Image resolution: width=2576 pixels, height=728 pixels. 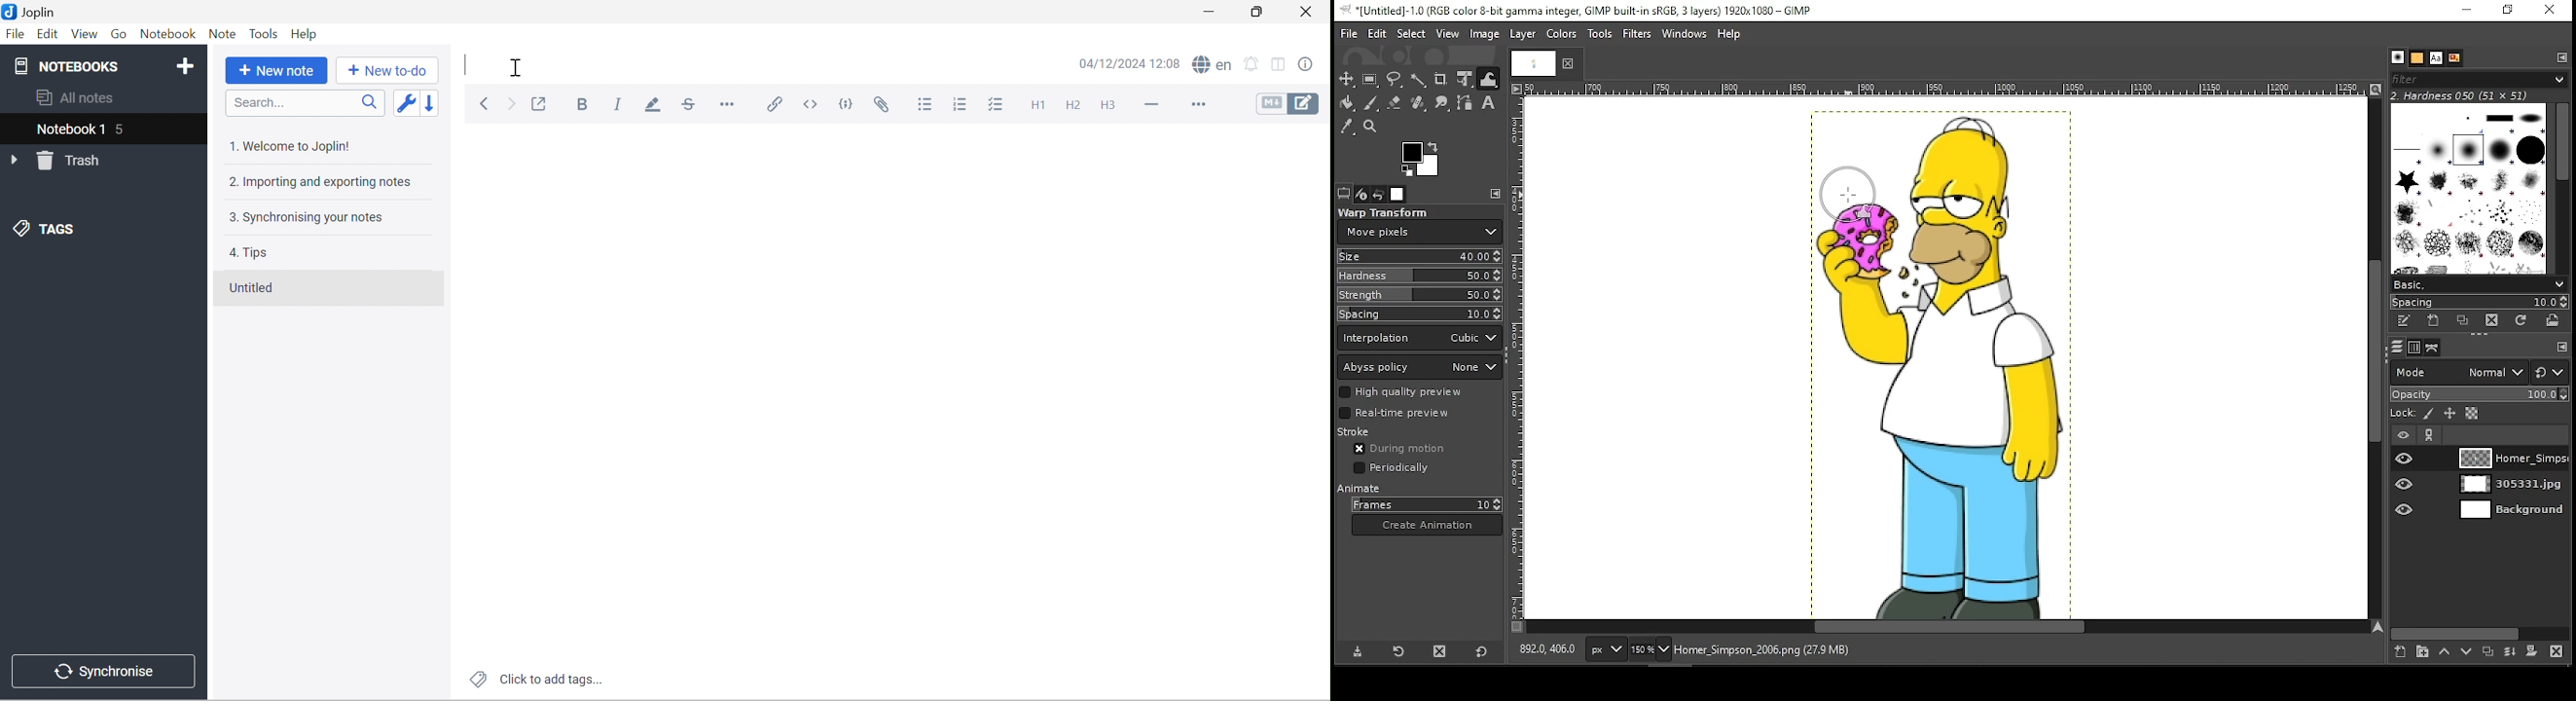 I want to click on size, so click(x=1419, y=256).